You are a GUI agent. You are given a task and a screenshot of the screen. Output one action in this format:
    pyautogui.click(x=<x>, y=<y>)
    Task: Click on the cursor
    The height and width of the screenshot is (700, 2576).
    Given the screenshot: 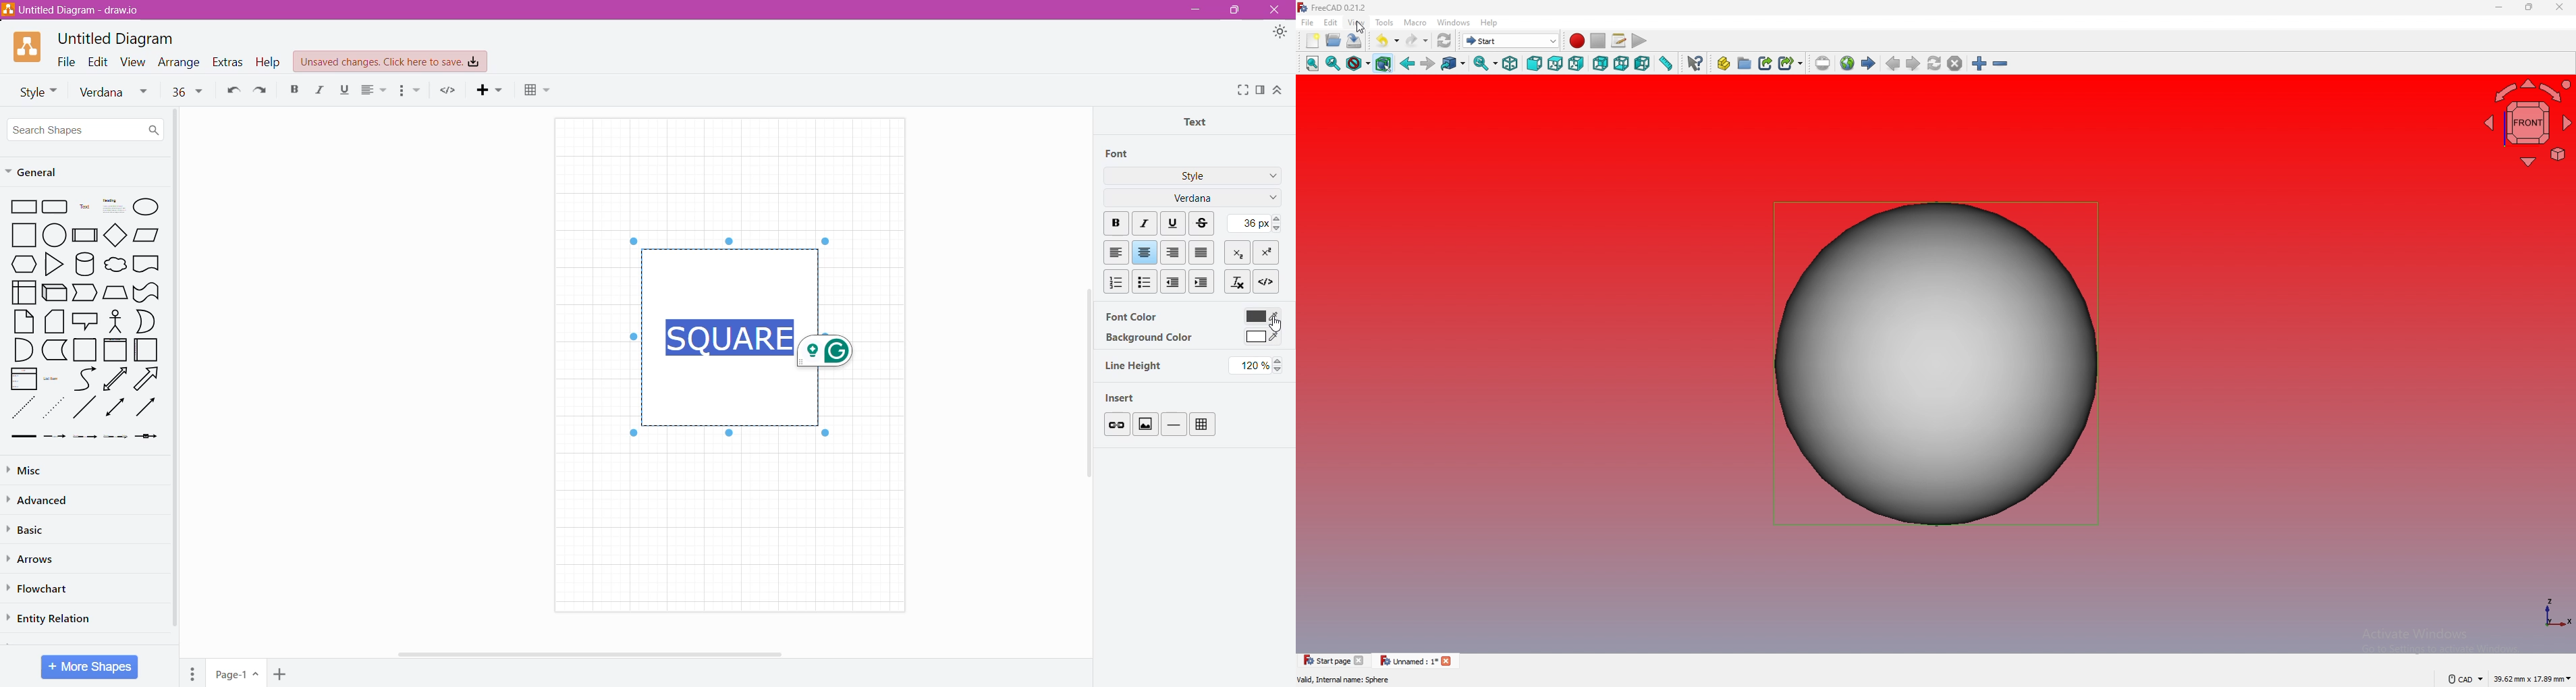 What is the action you would take?
    pyautogui.click(x=1360, y=27)
    